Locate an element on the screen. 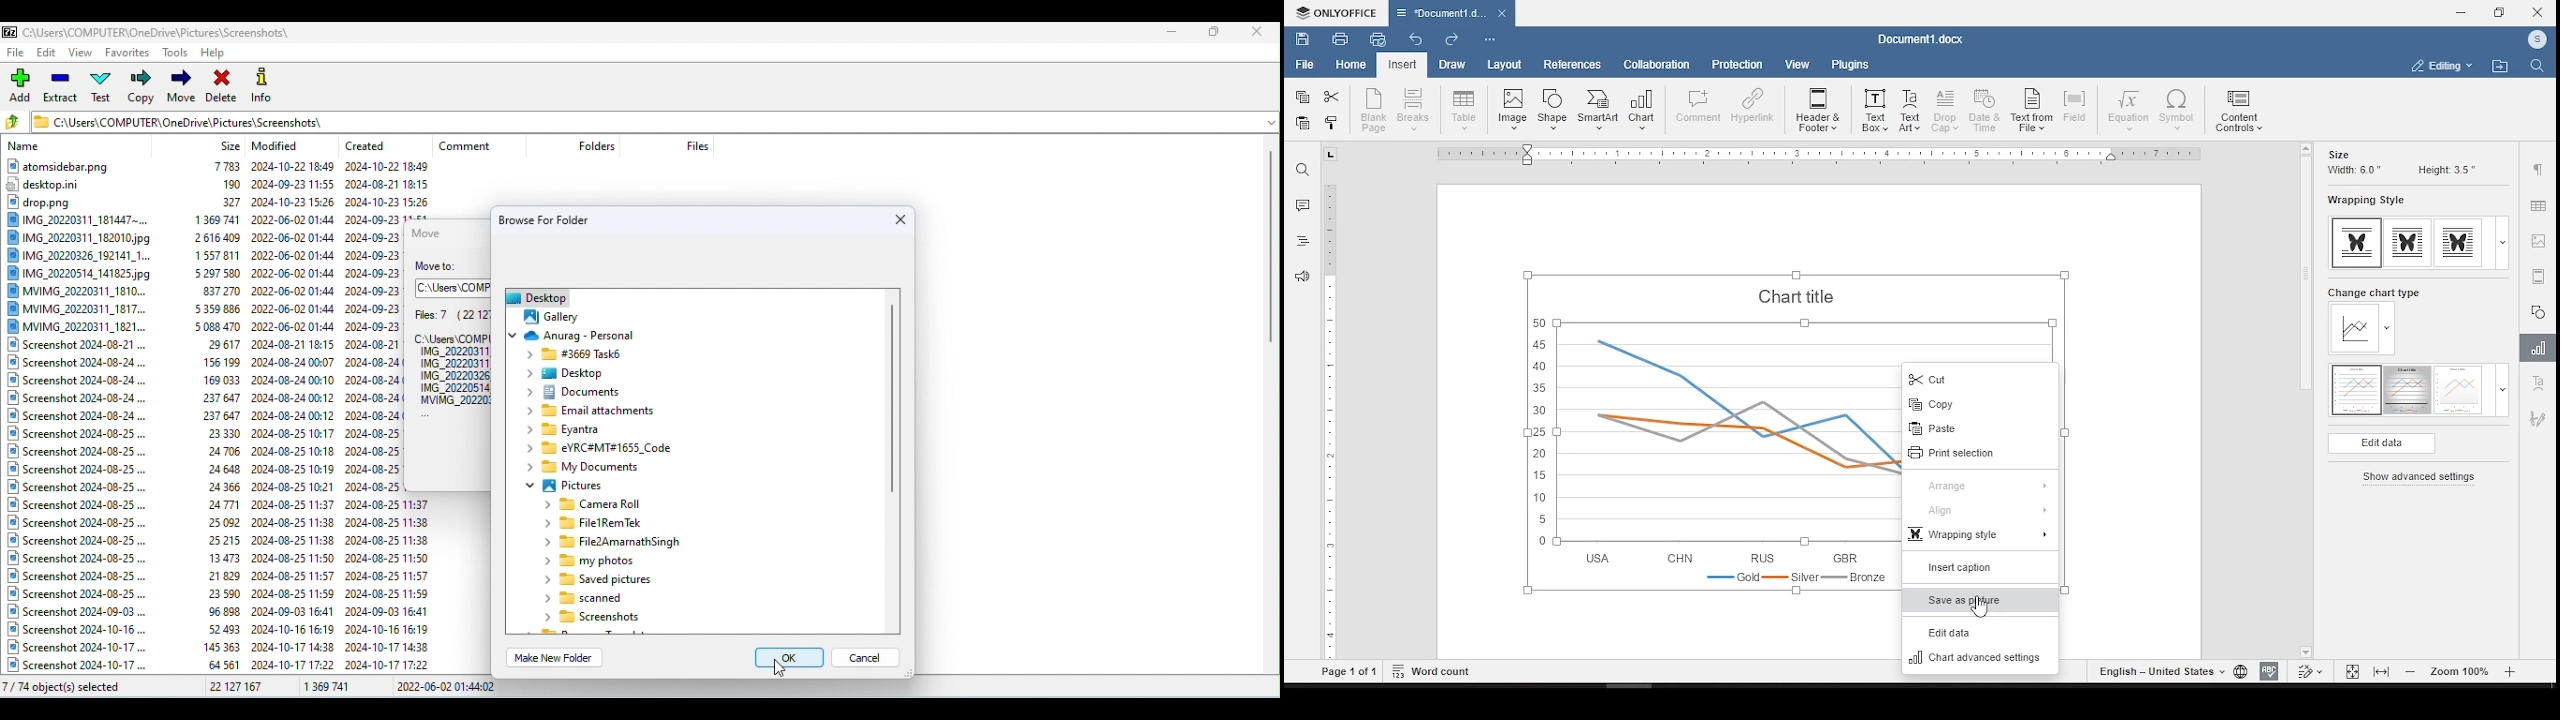 The image size is (2576, 728). chart settings is located at coordinates (2541, 350).